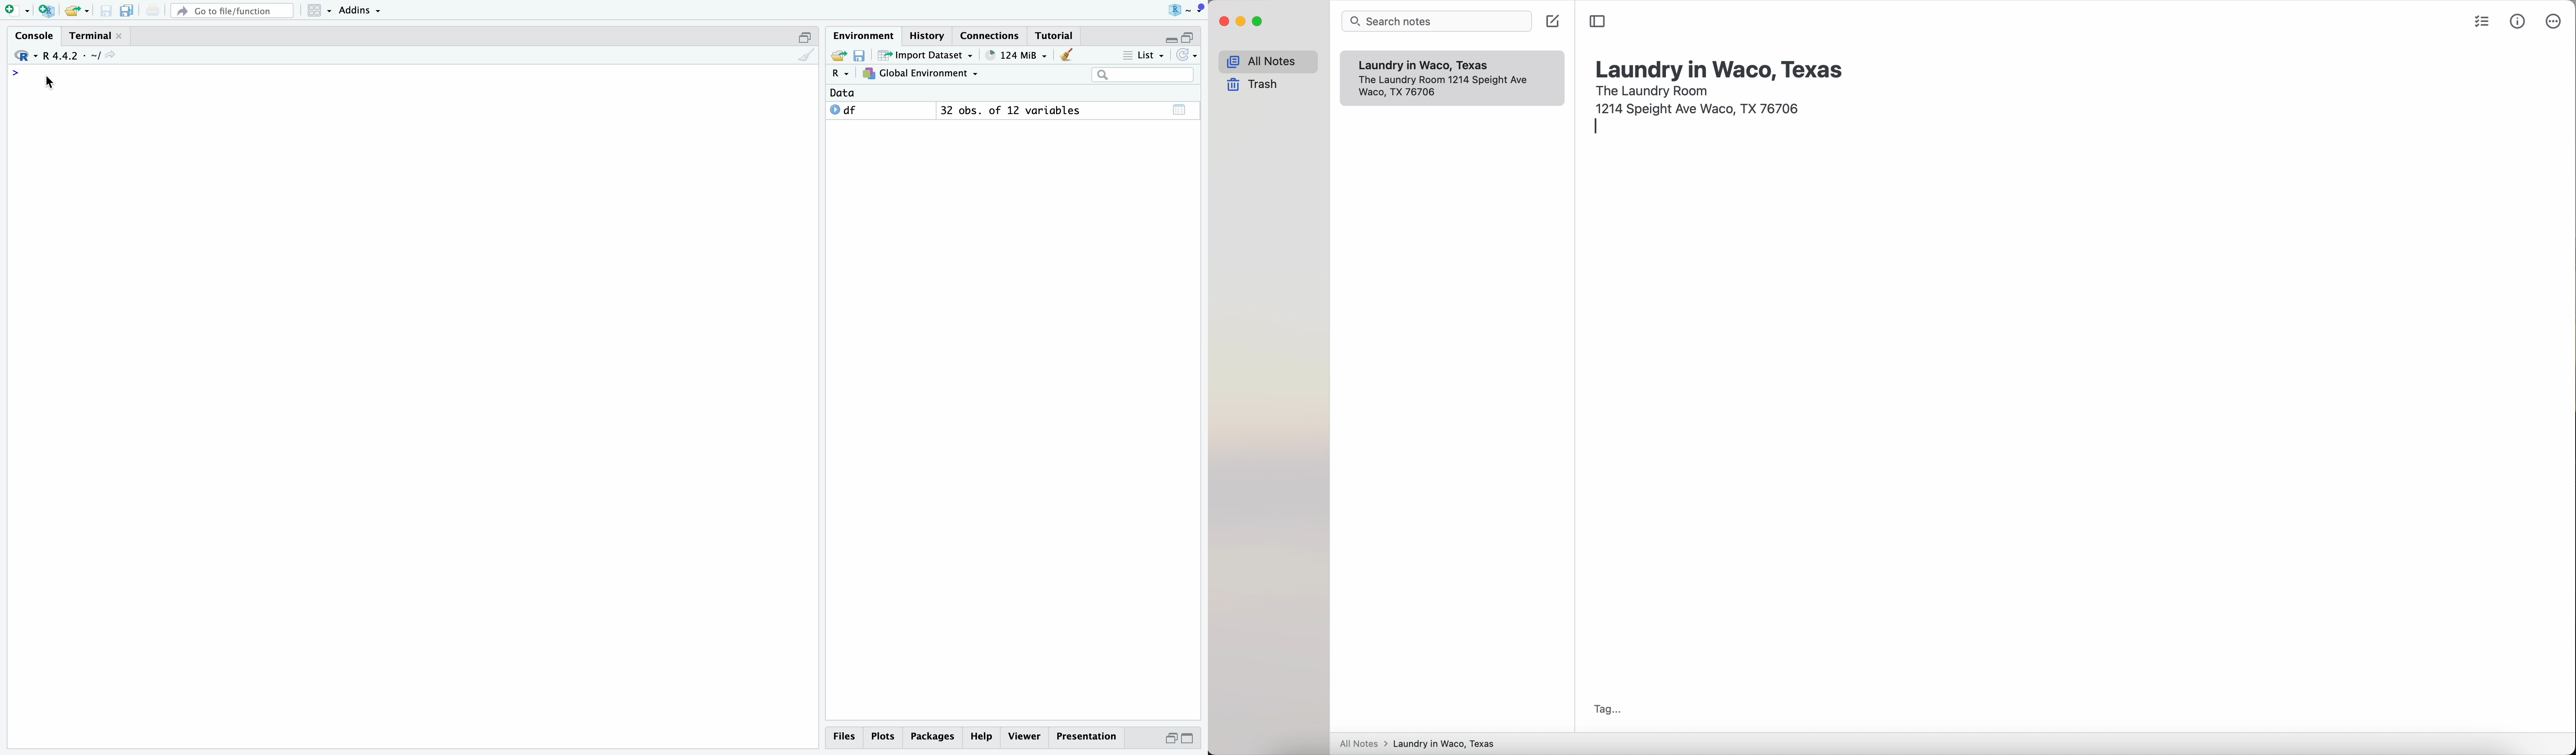 The height and width of the screenshot is (756, 2576). What do you see at coordinates (1554, 21) in the screenshot?
I see `click on create note` at bounding box center [1554, 21].